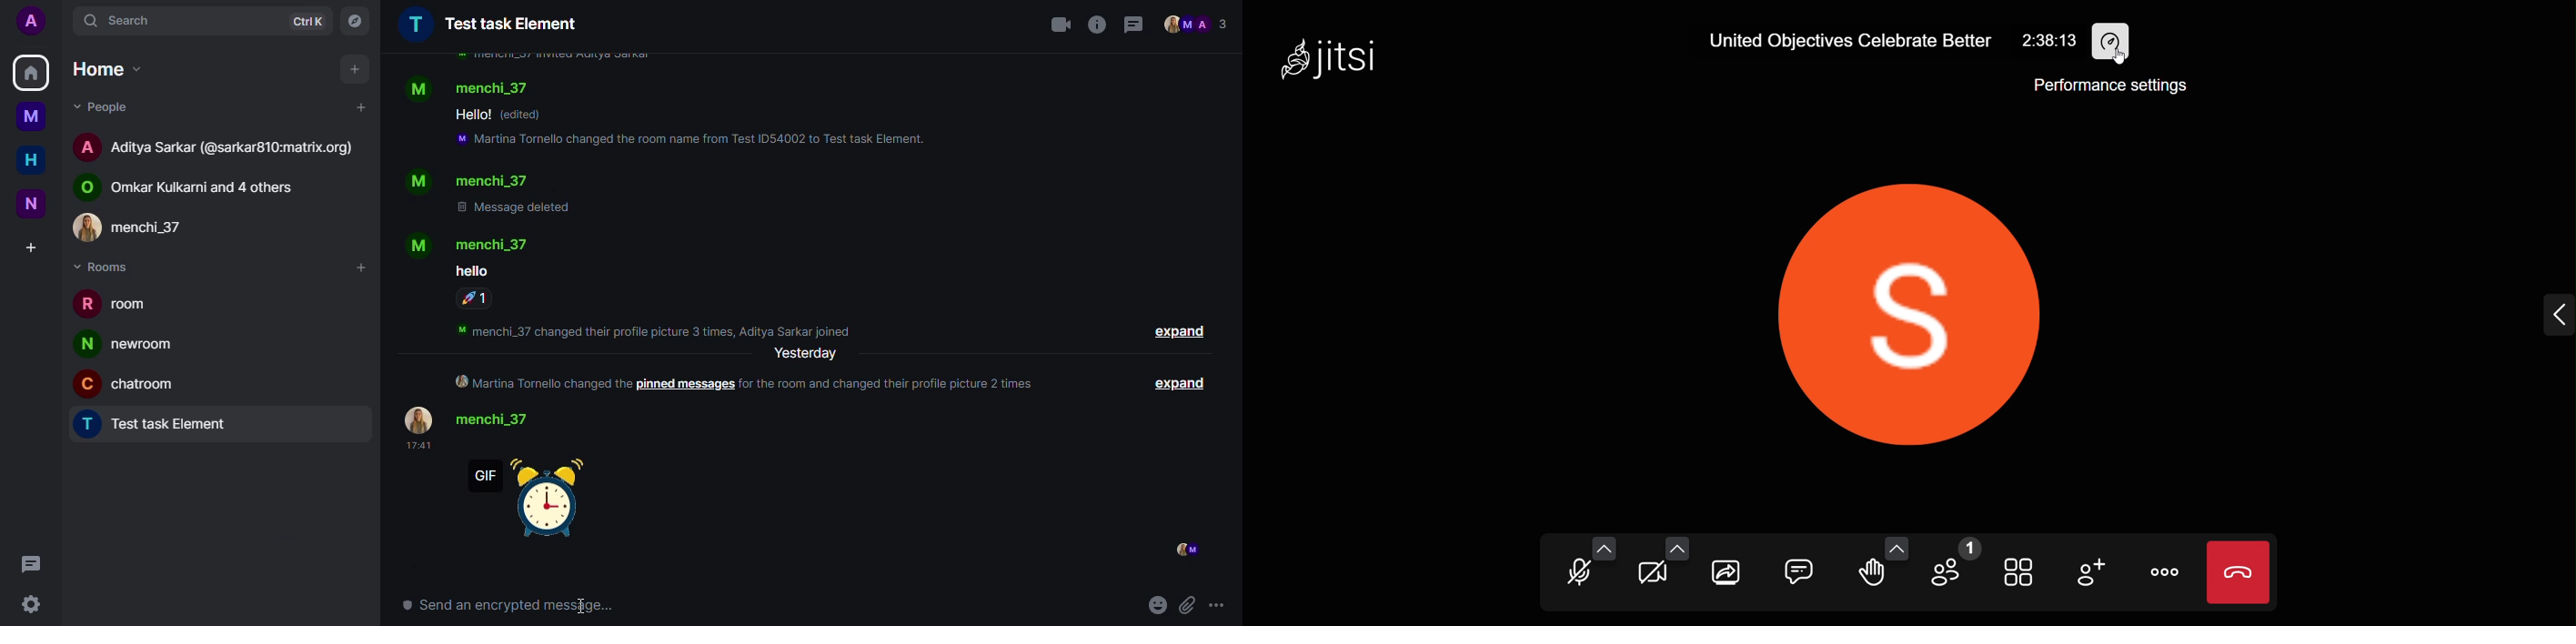  I want to click on chatroom, so click(133, 382).